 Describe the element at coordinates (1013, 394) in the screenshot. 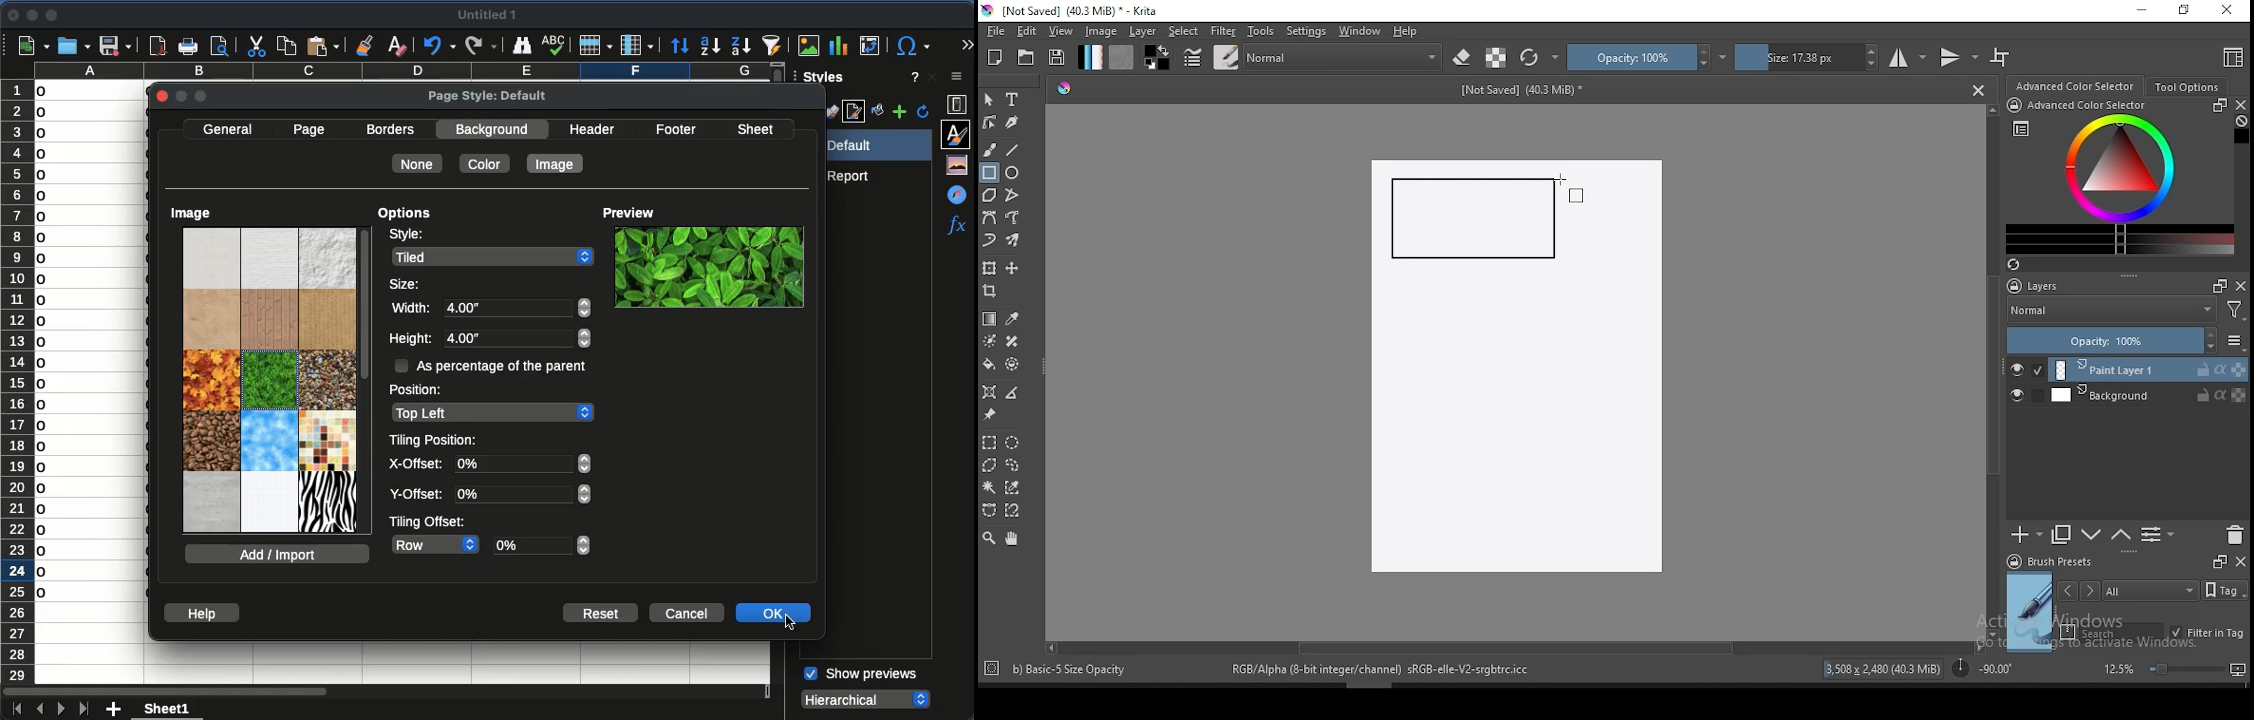

I see `measure distance between two points` at that location.